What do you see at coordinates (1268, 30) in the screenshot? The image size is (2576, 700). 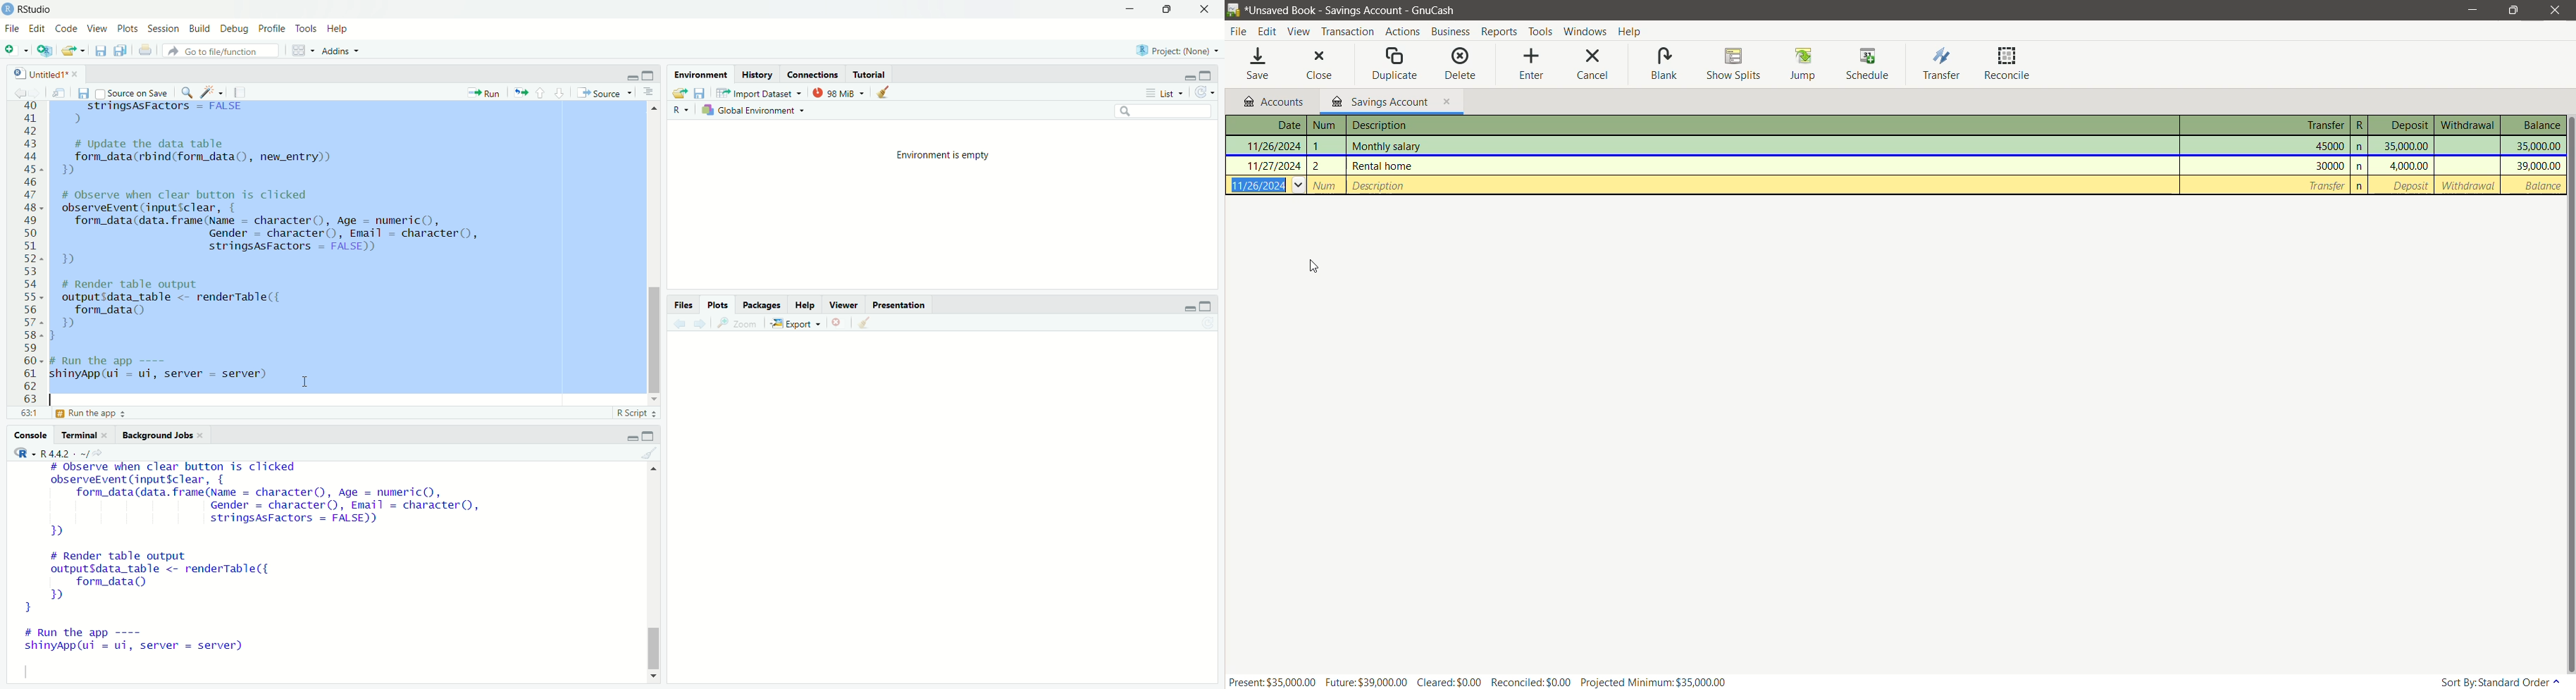 I see `Edit` at bounding box center [1268, 30].